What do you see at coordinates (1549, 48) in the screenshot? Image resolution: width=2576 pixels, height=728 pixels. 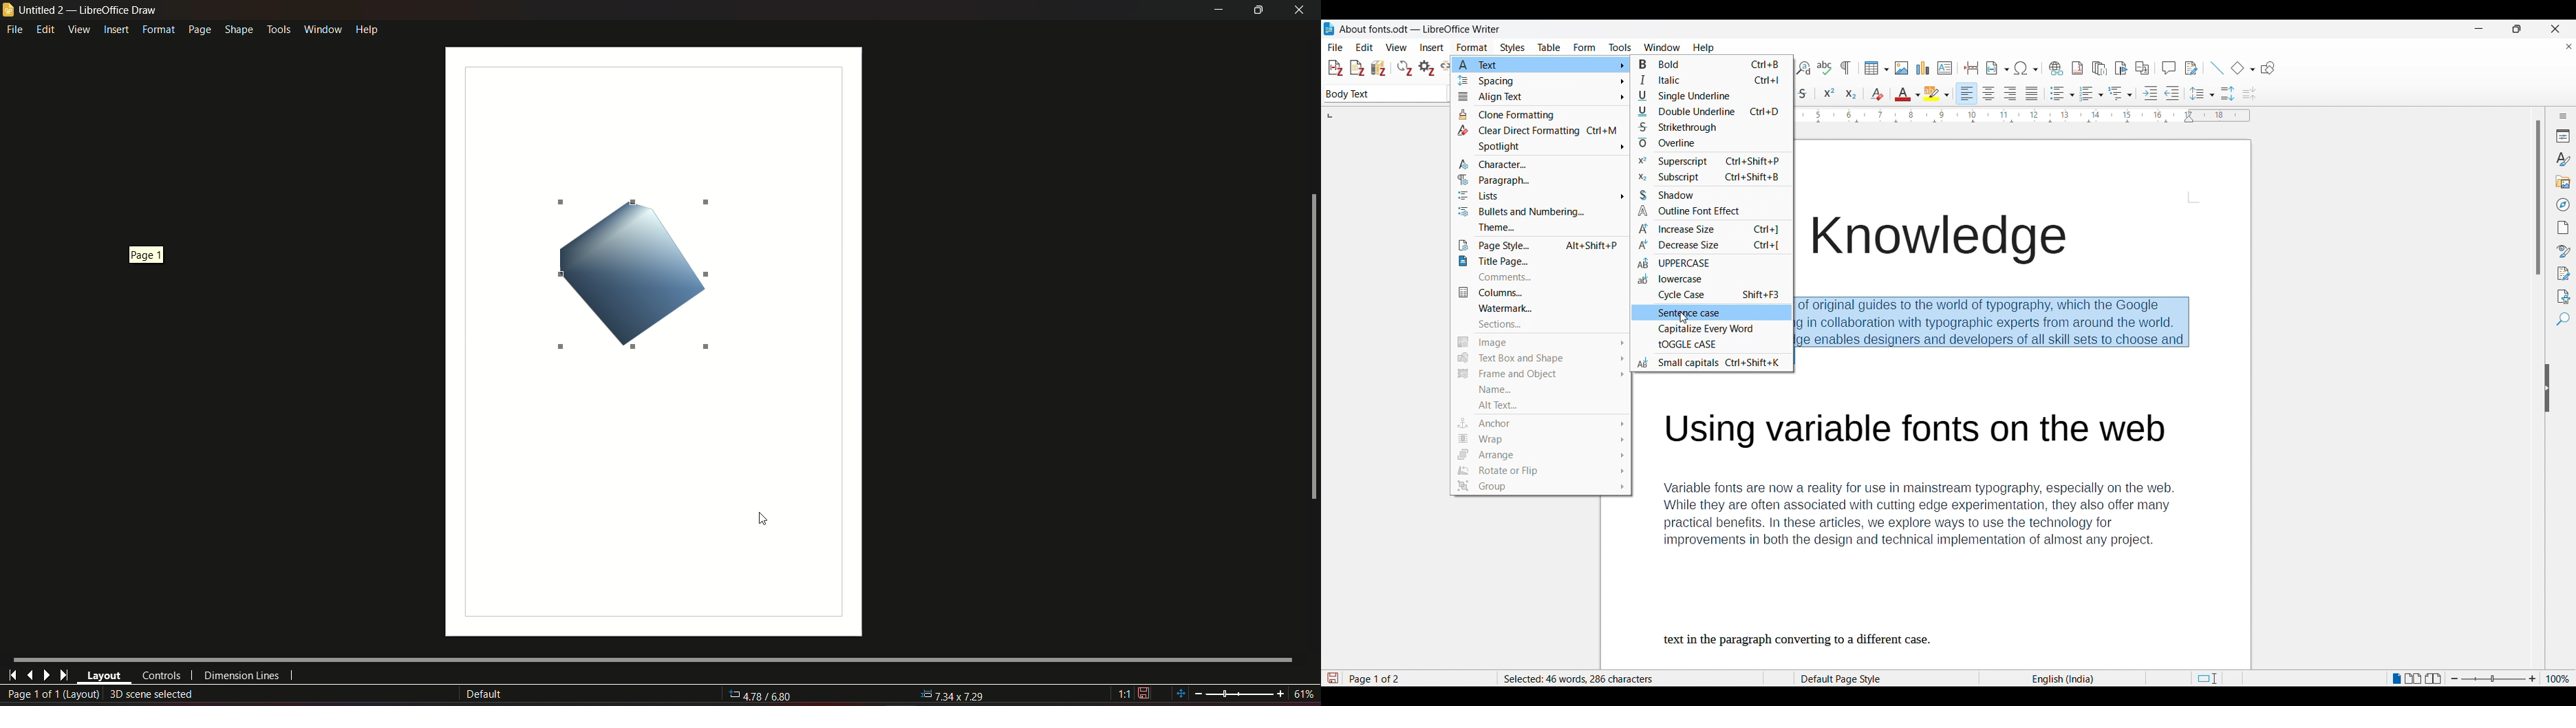 I see `Table menu` at bounding box center [1549, 48].